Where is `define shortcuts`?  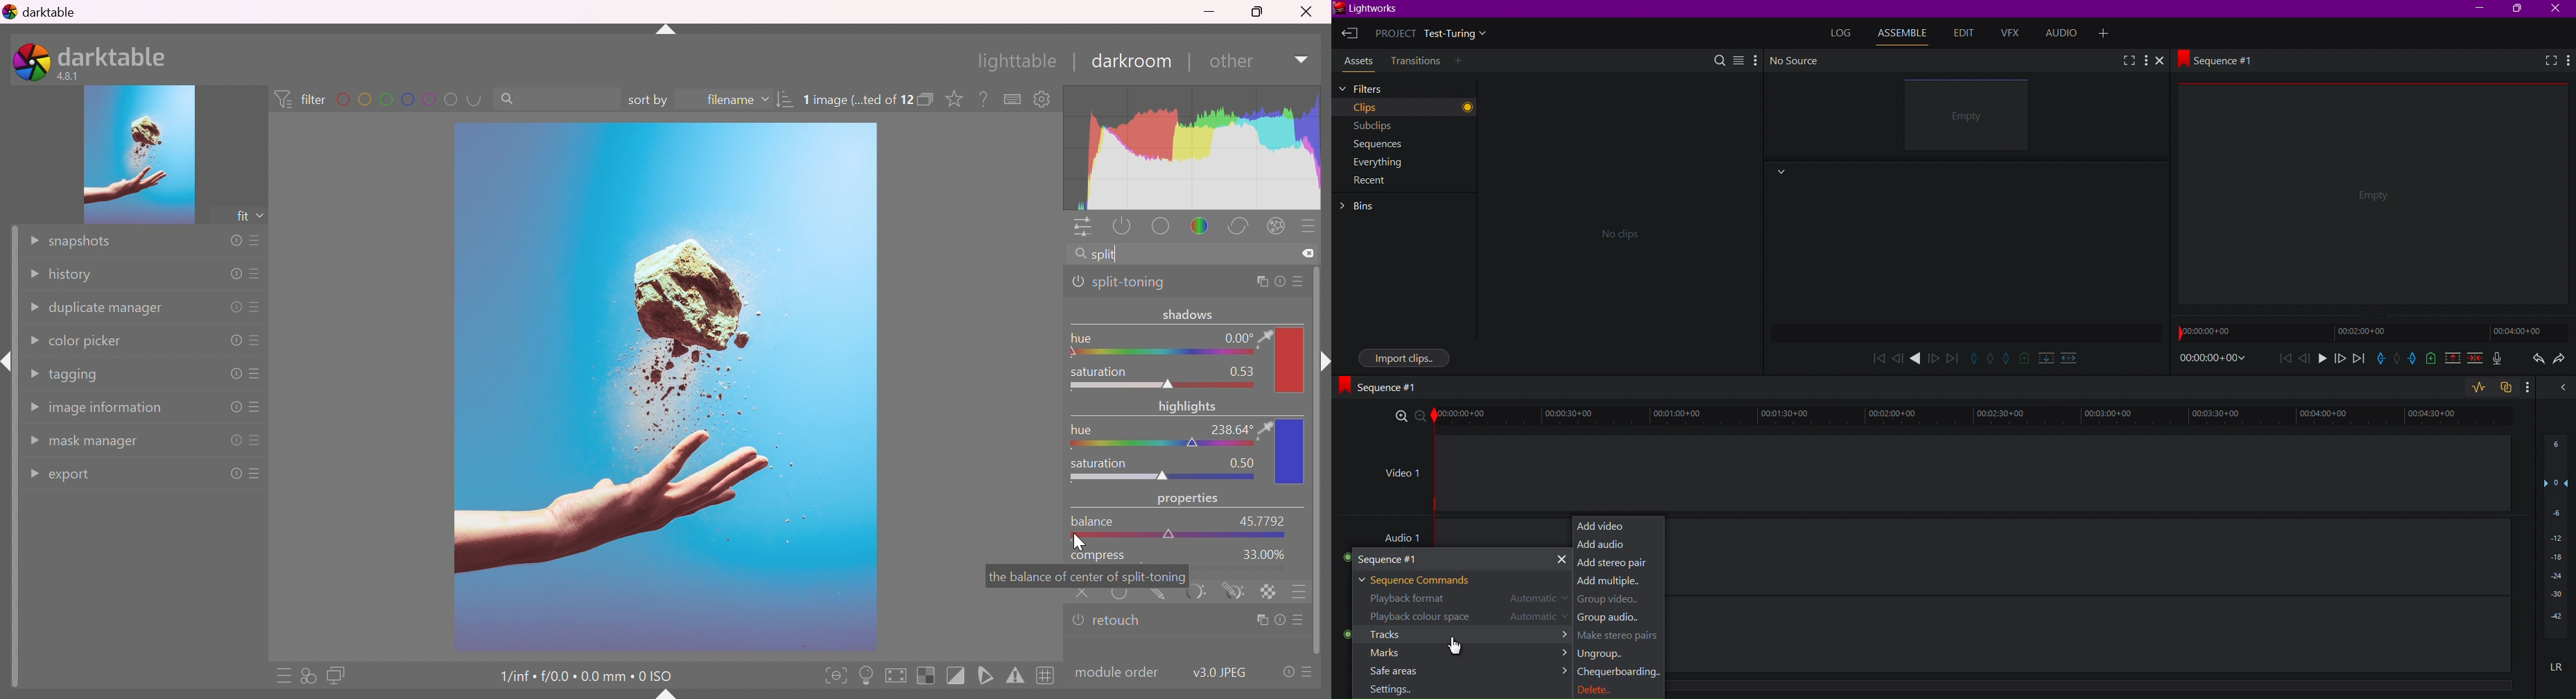
define shortcuts is located at coordinates (1012, 101).